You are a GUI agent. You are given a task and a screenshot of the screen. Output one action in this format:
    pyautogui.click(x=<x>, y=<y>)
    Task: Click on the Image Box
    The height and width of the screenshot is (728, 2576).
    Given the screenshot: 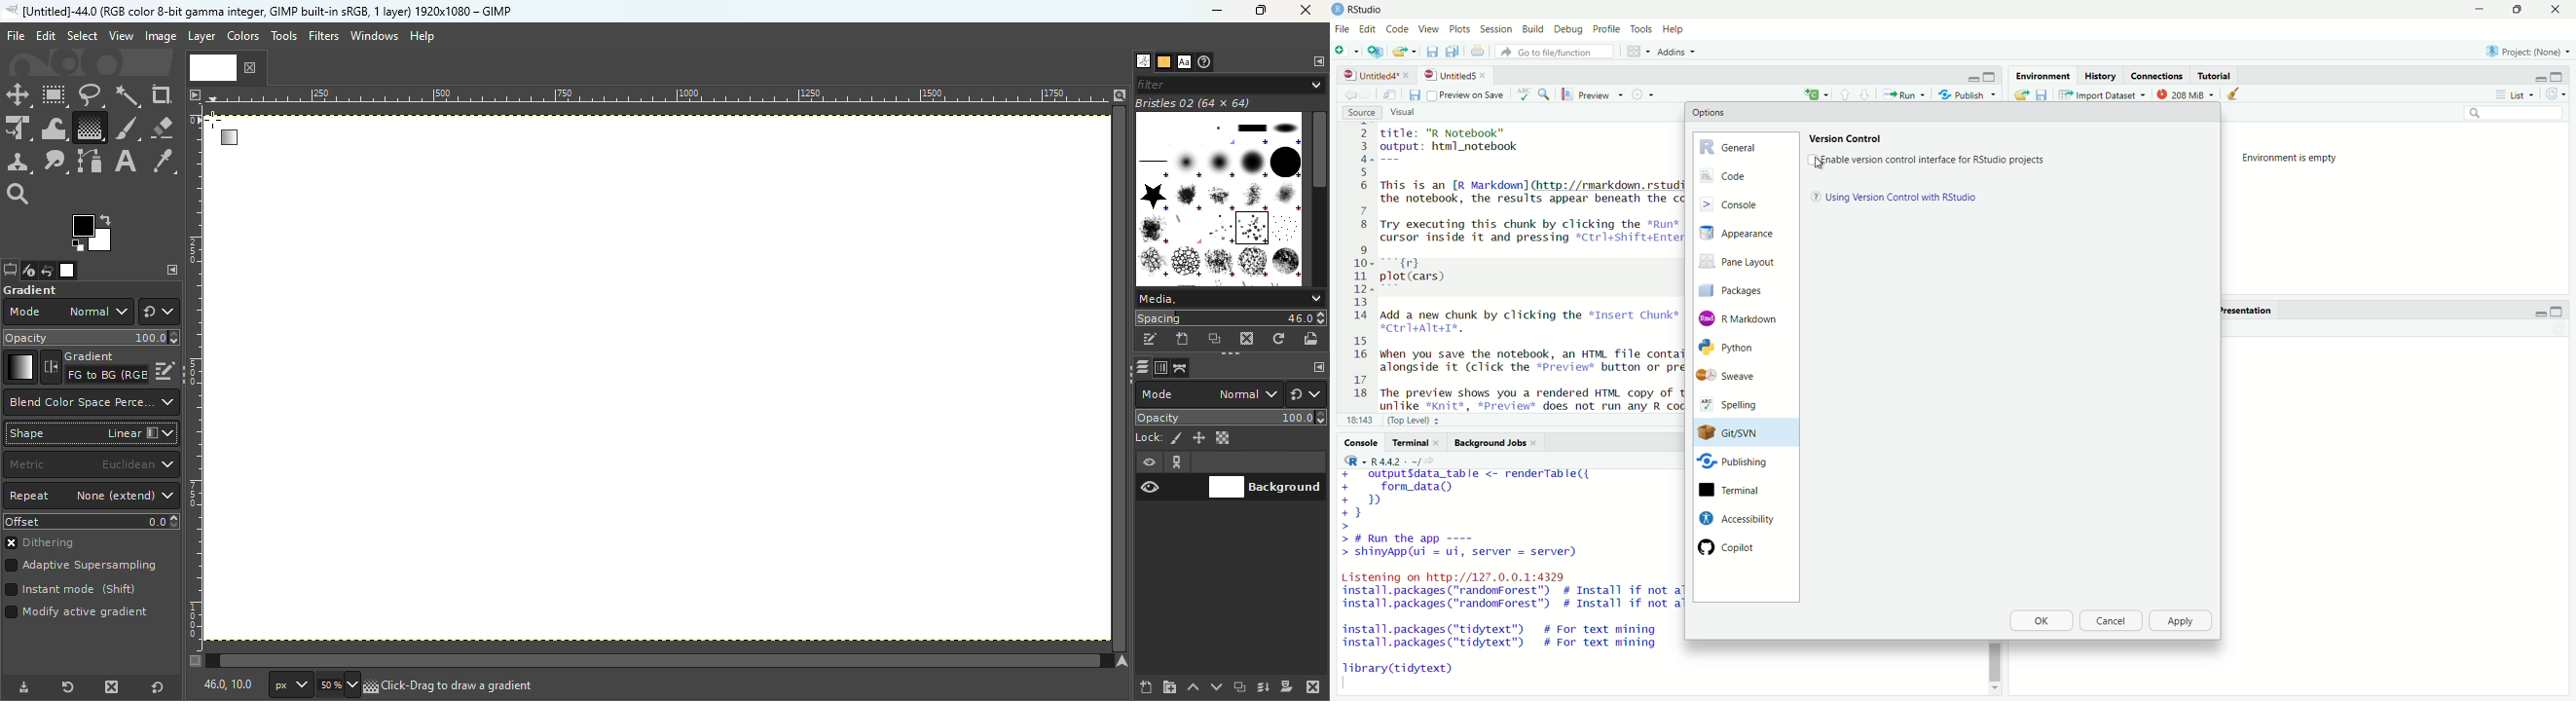 What is the action you would take?
    pyautogui.click(x=1219, y=192)
    